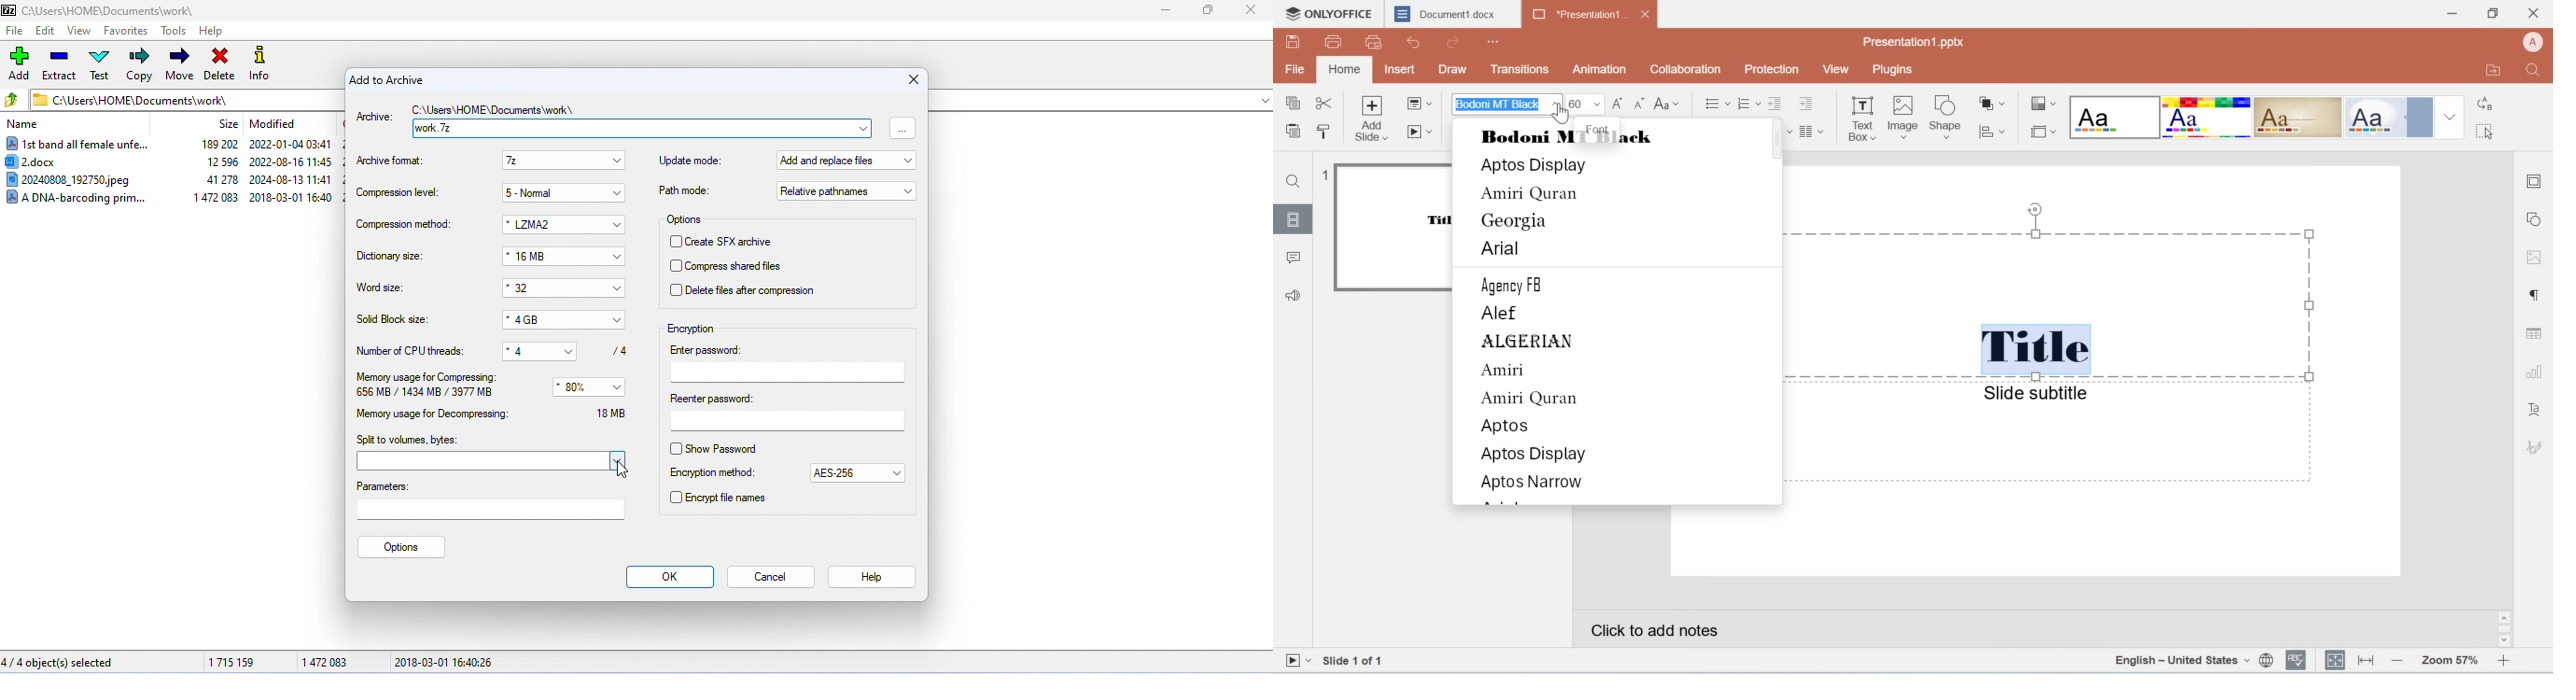 The width and height of the screenshot is (2576, 700). Describe the element at coordinates (1683, 69) in the screenshot. I see `collaboration` at that location.